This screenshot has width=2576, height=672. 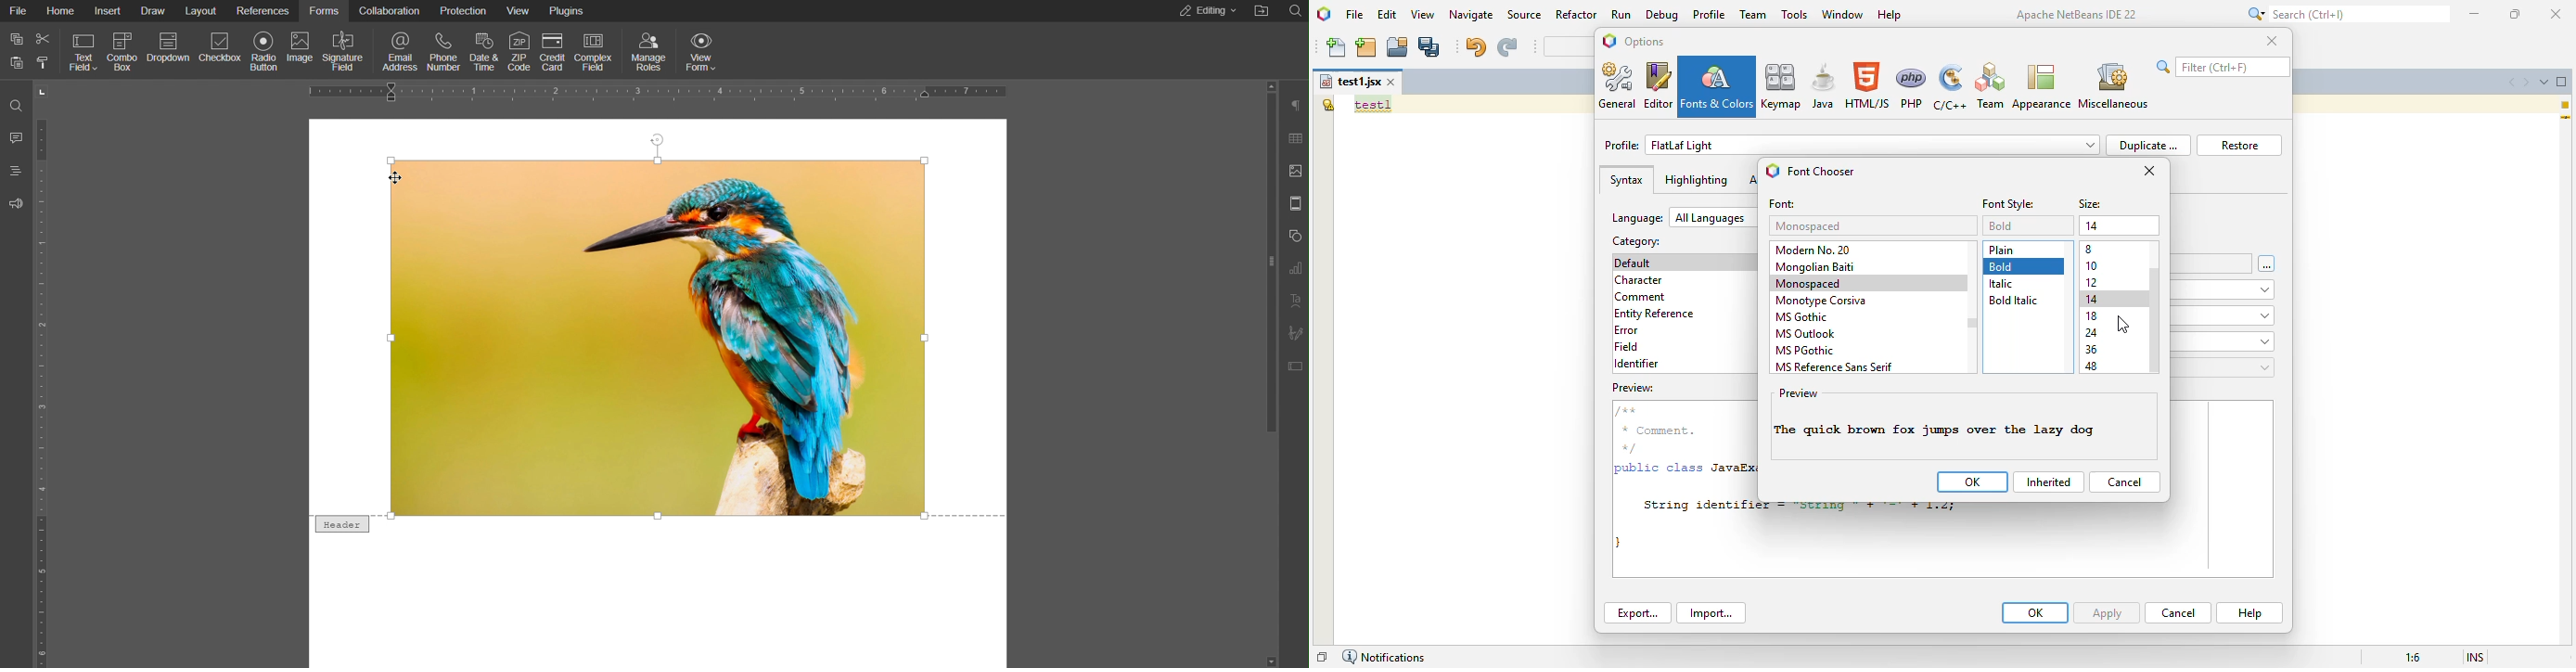 I want to click on Tooltip, so click(x=336, y=525).